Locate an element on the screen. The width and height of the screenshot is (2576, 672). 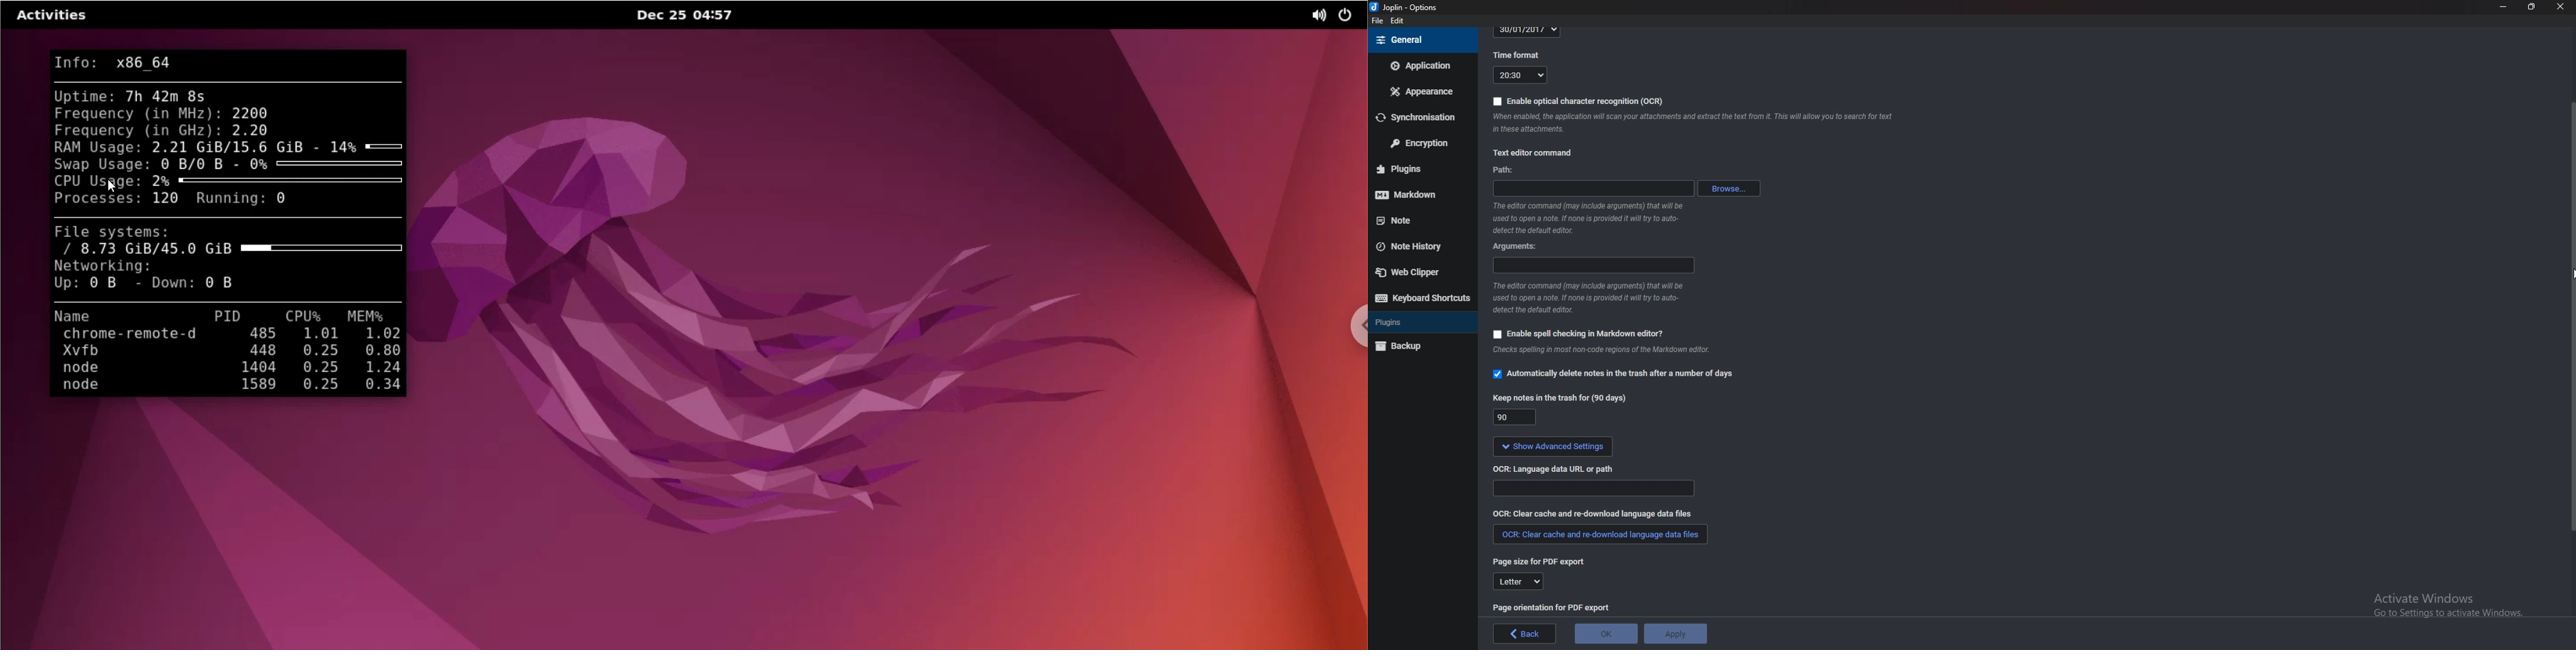
joplin is located at coordinates (1406, 8).